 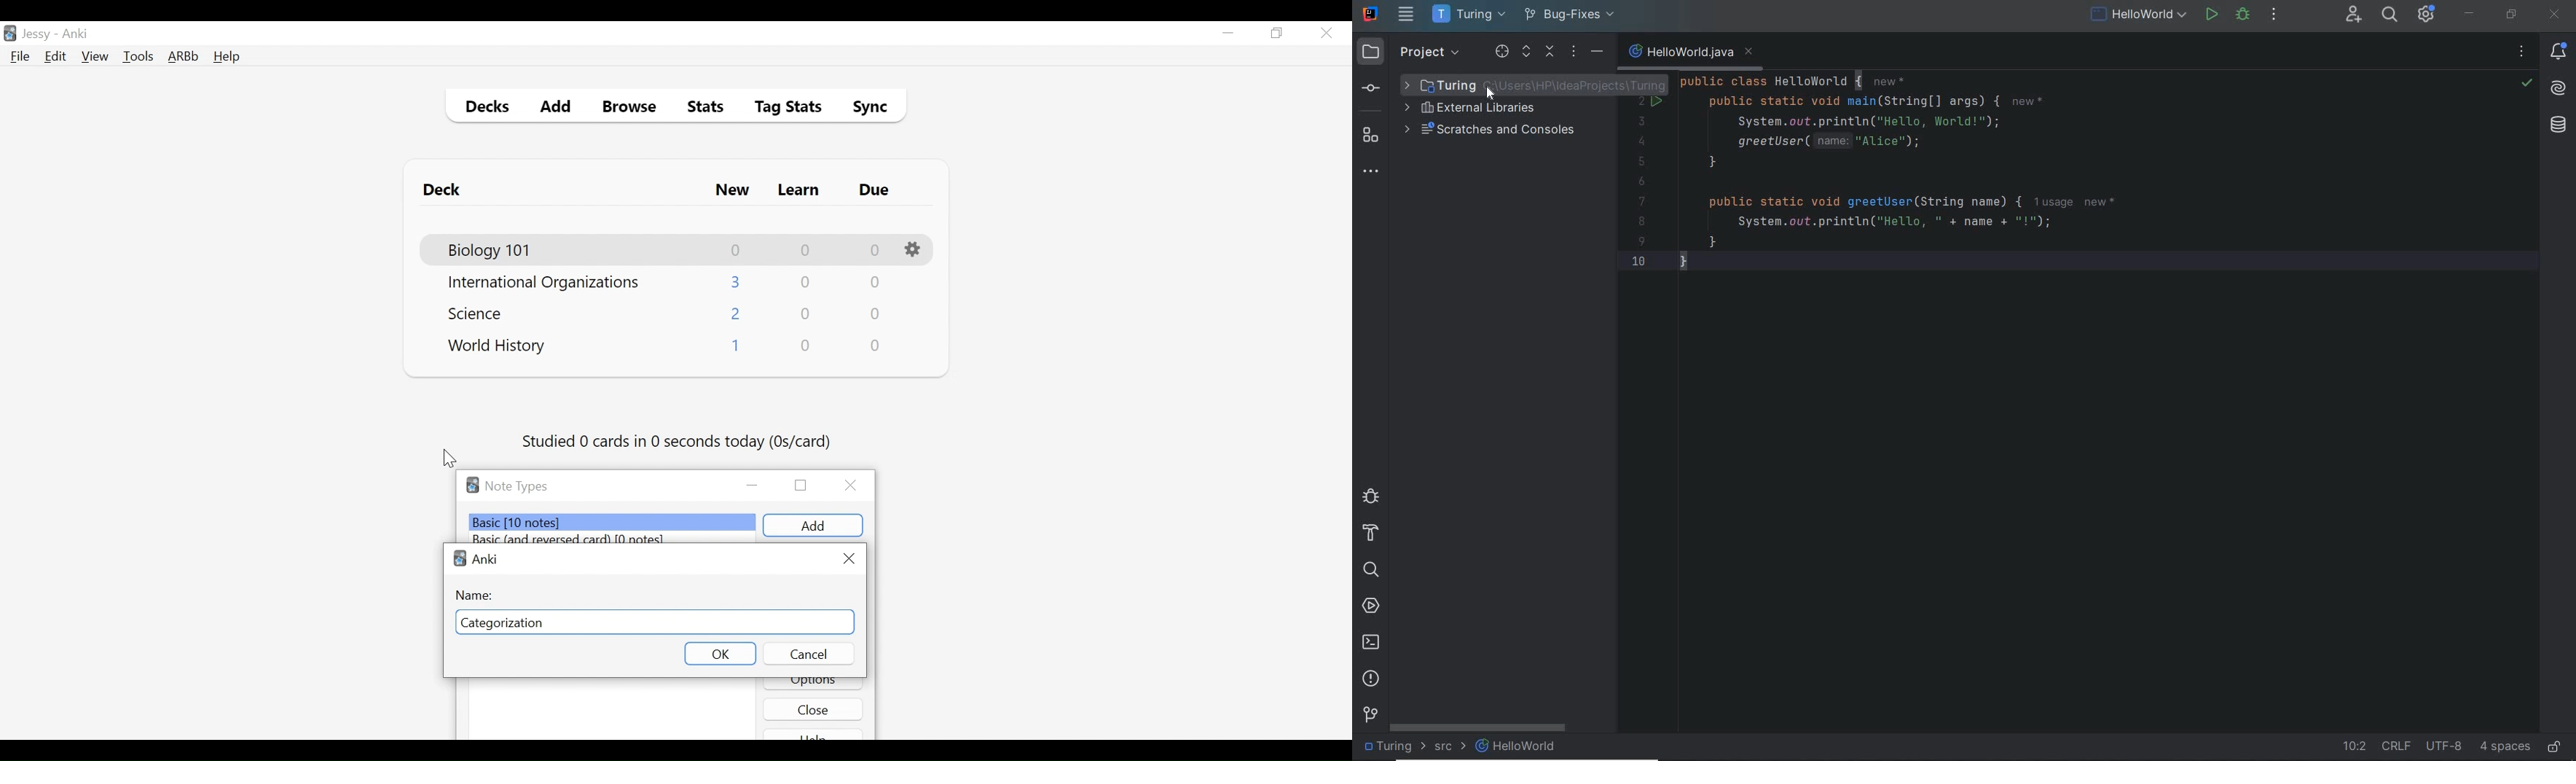 I want to click on Edit, so click(x=54, y=58).